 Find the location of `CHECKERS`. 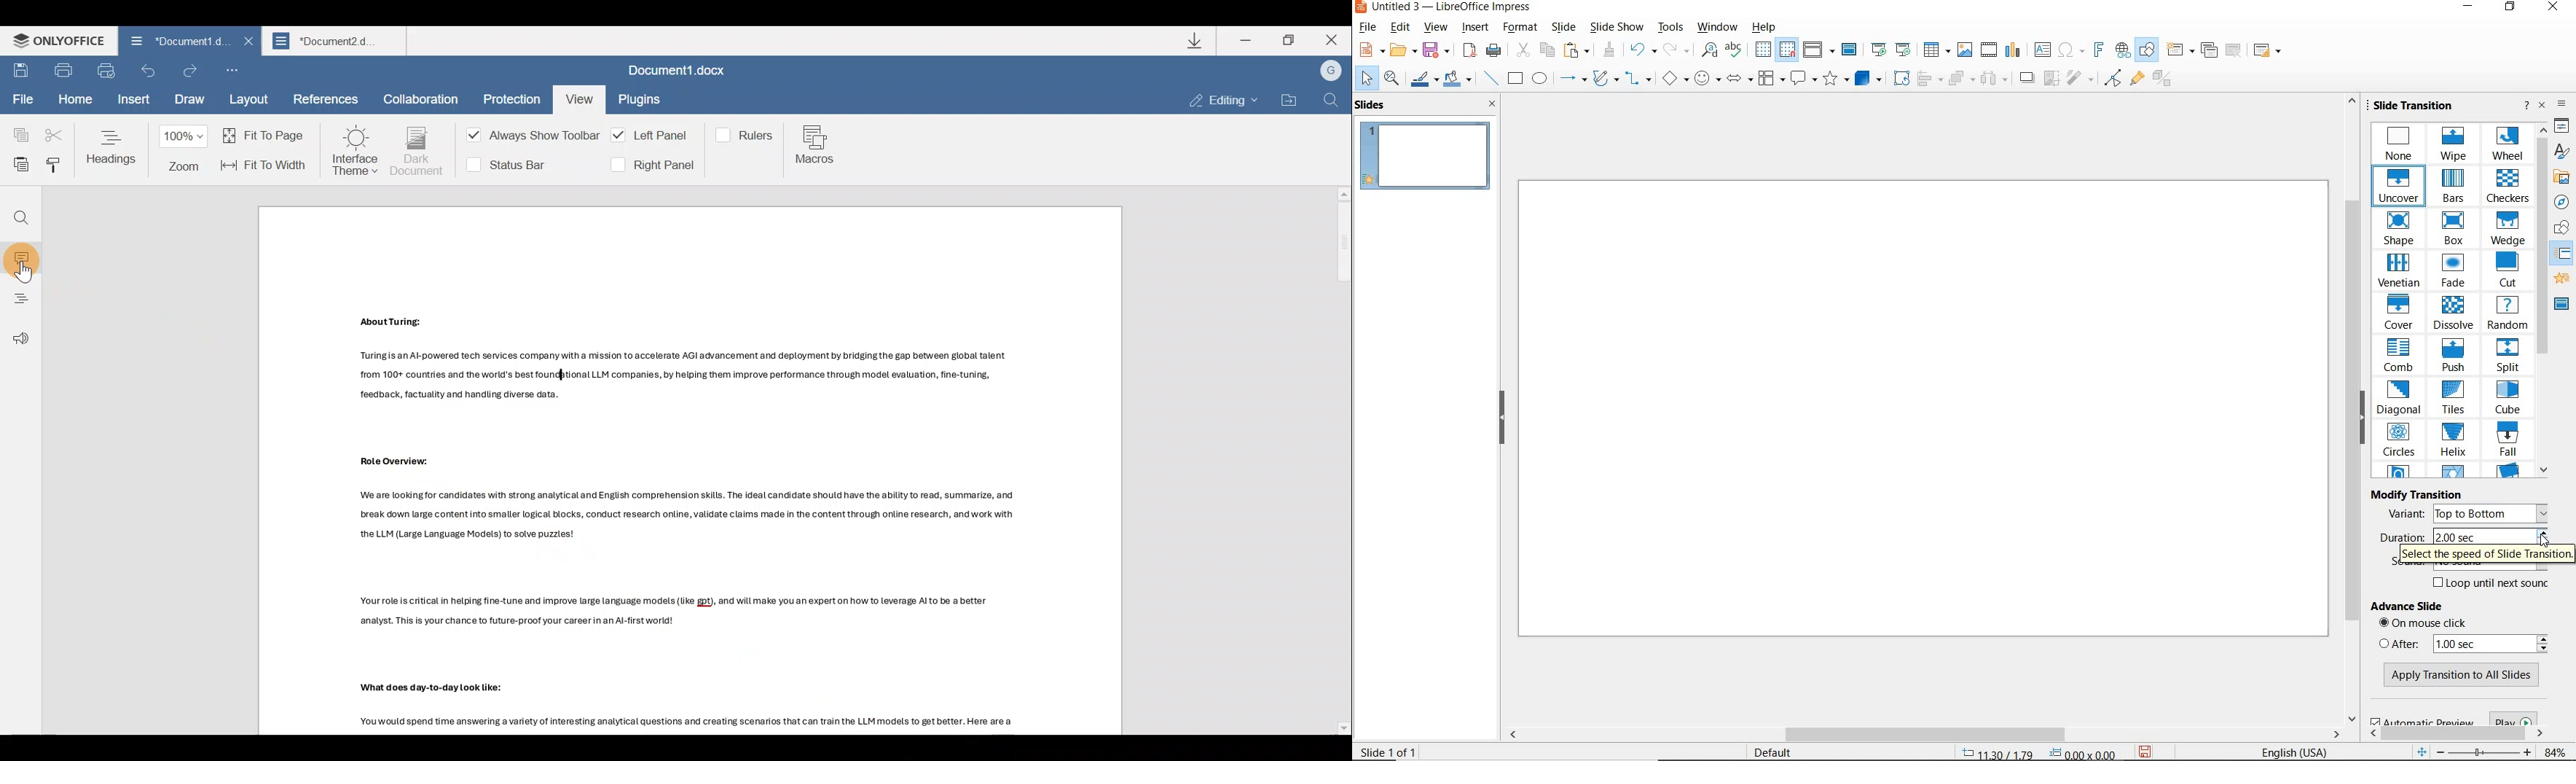

CHECKERS is located at coordinates (2508, 187).